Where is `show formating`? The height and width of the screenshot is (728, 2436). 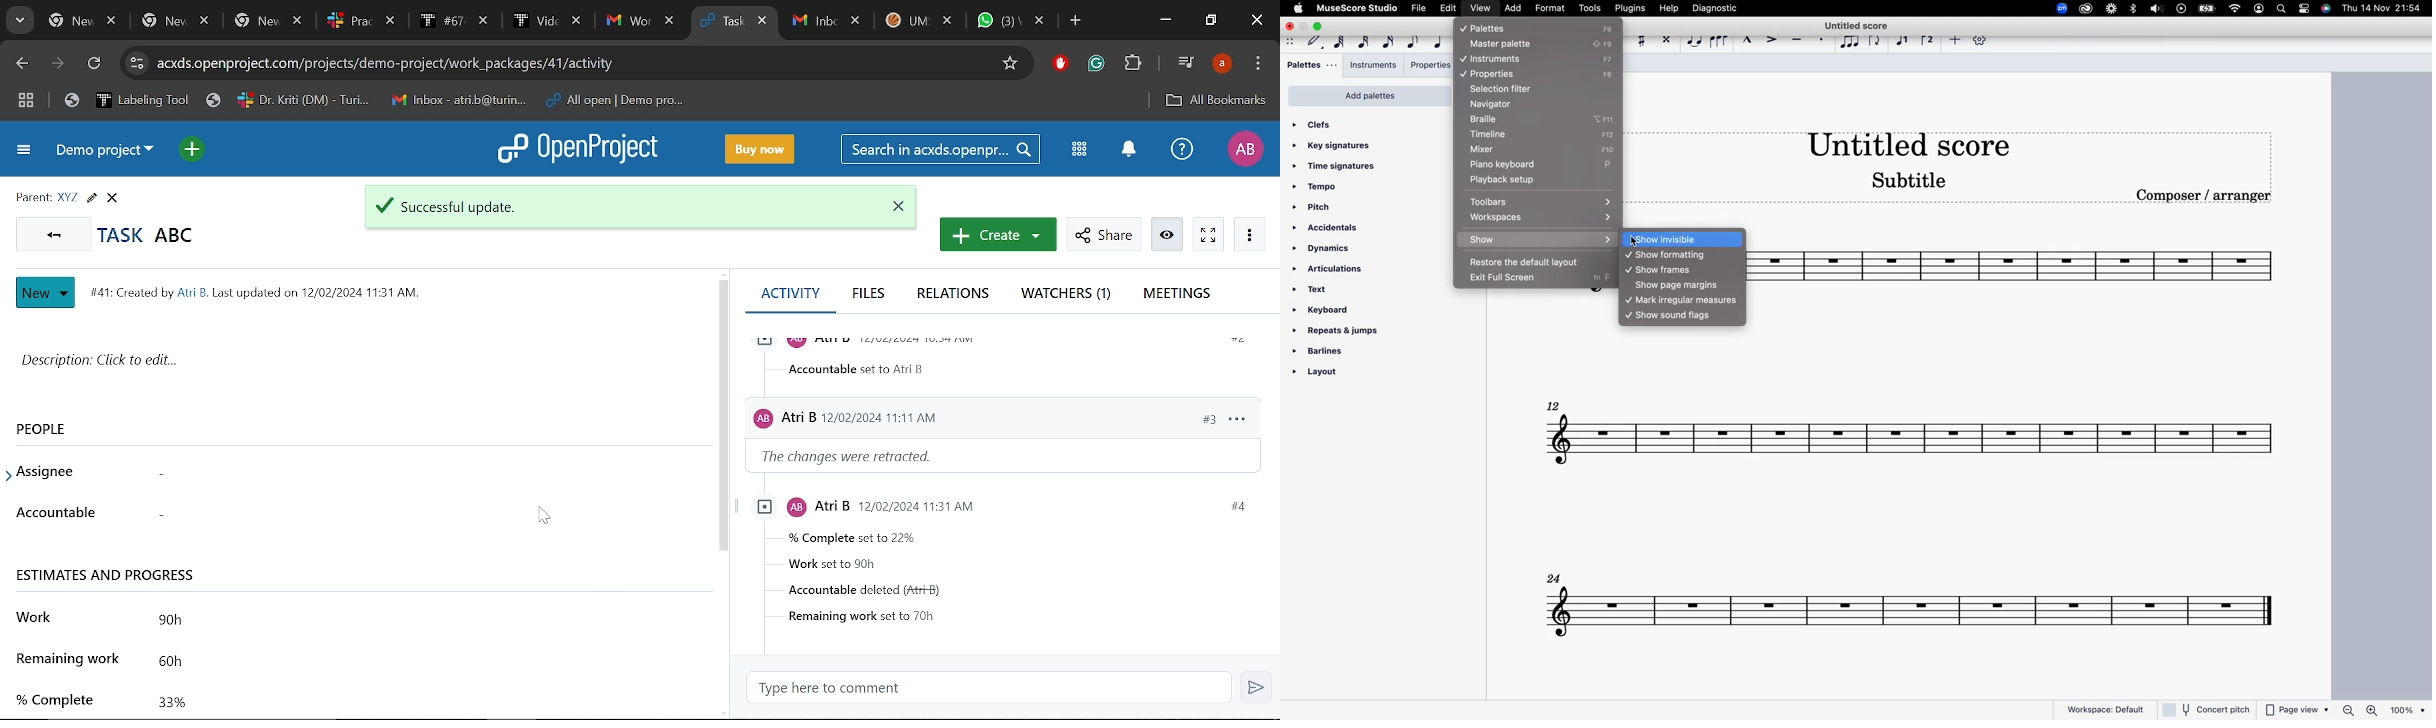
show formating is located at coordinates (1679, 255).